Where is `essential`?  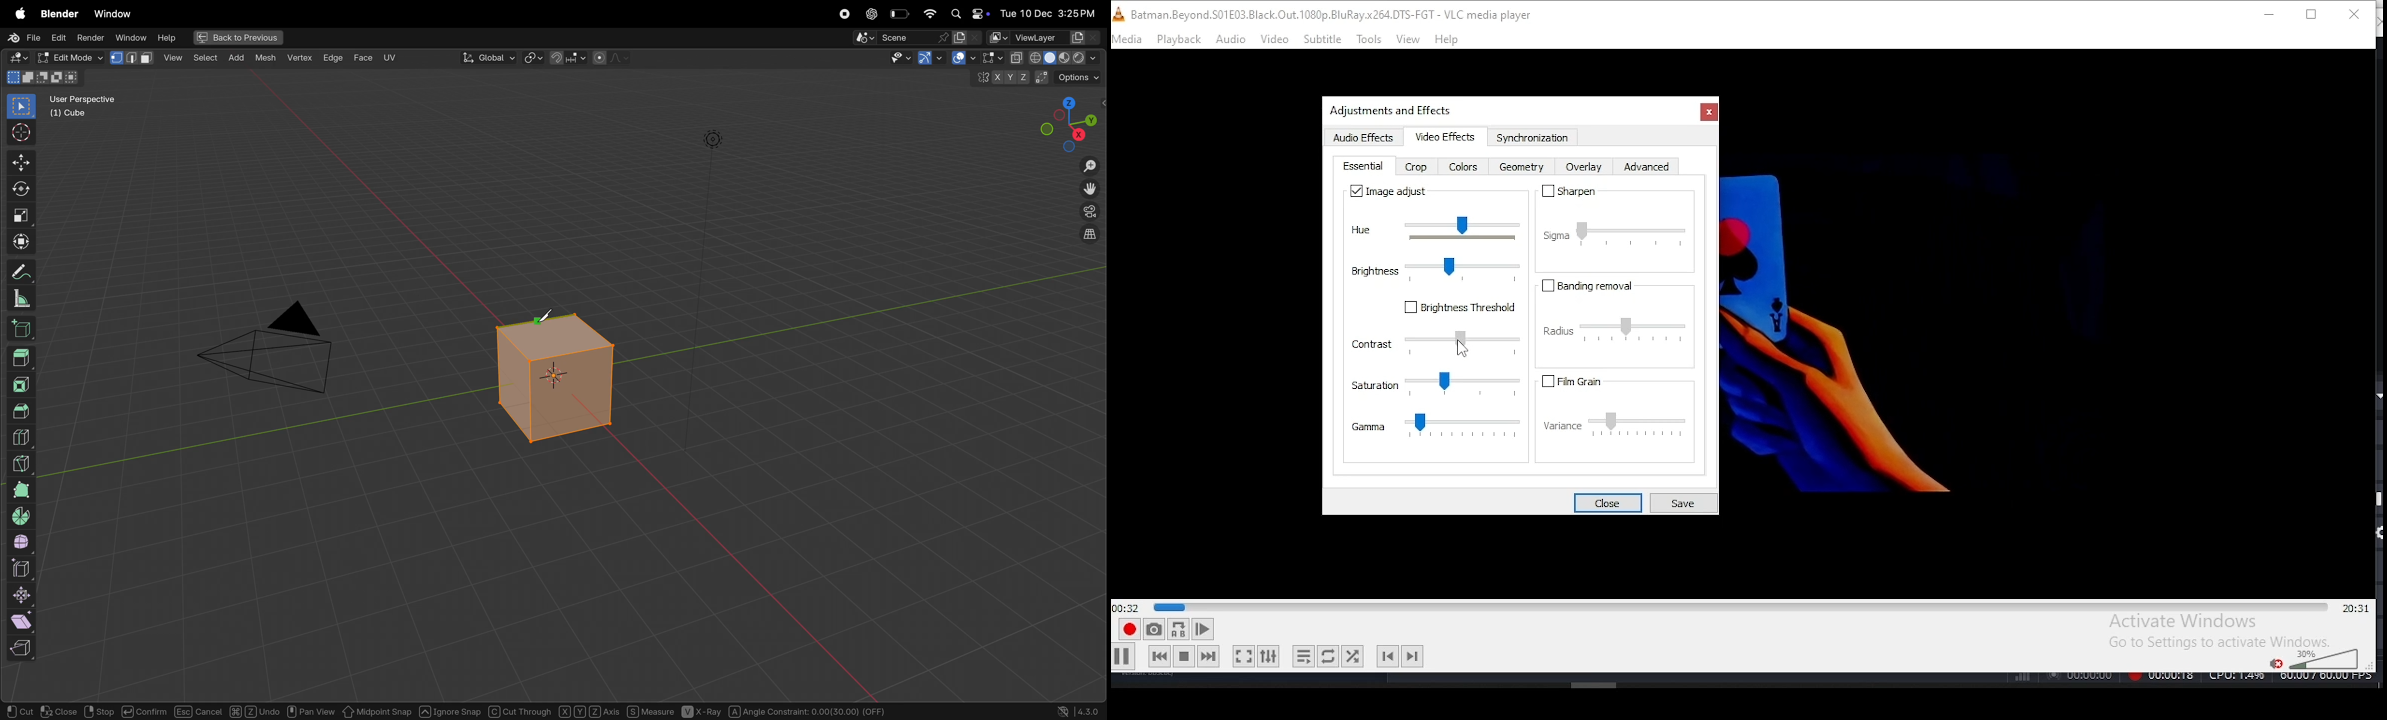 essential is located at coordinates (1365, 167).